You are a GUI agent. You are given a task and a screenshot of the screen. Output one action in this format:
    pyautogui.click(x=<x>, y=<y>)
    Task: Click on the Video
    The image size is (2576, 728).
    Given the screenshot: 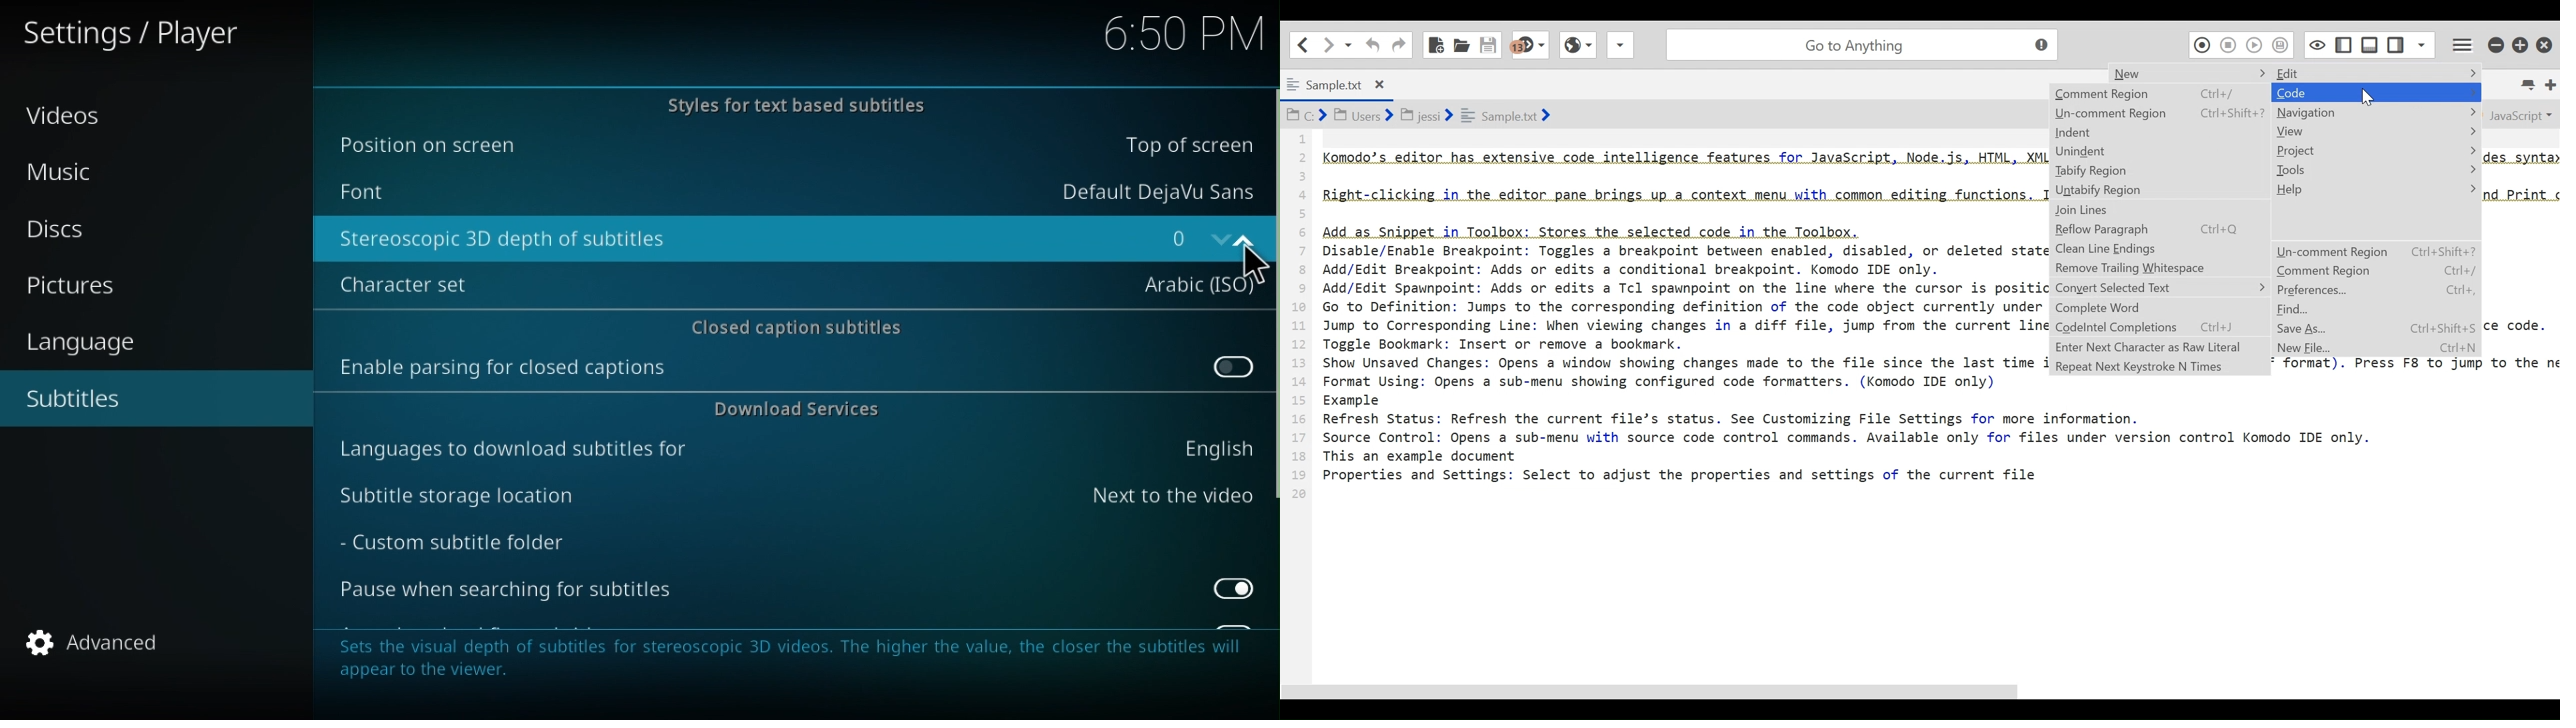 What is the action you would take?
    pyautogui.click(x=69, y=123)
    